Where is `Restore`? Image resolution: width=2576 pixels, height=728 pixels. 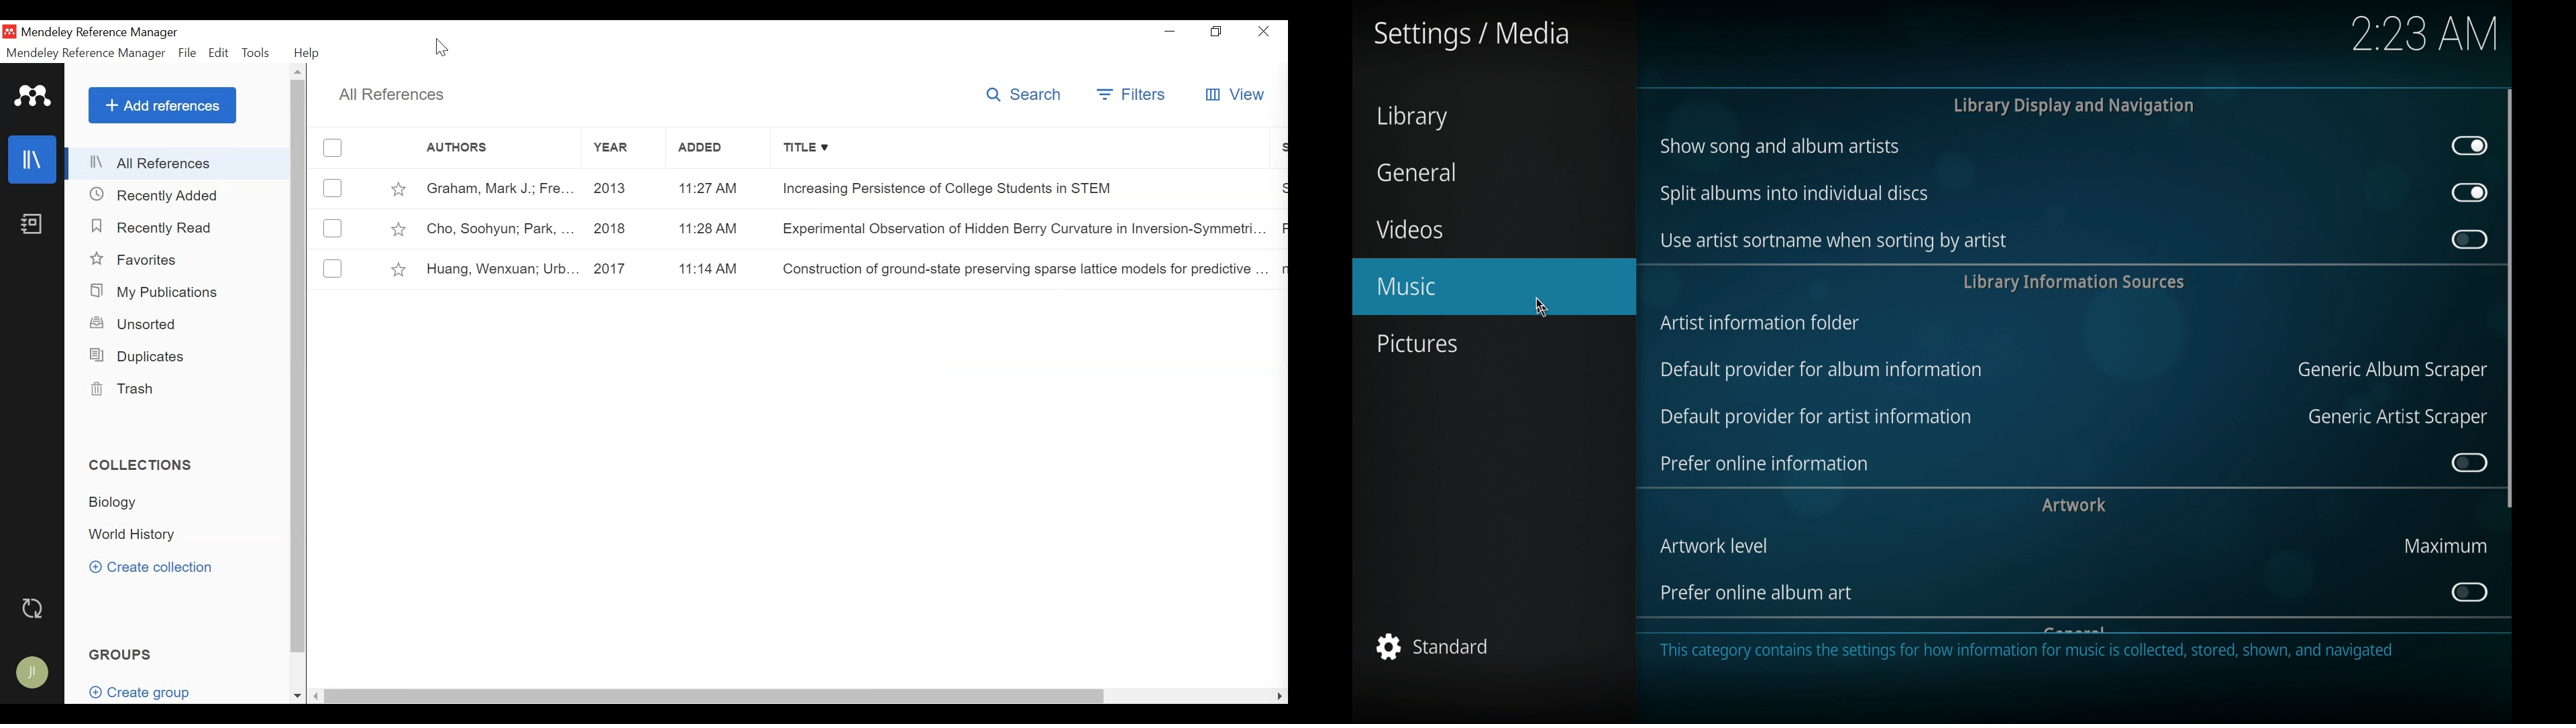
Restore is located at coordinates (1217, 32).